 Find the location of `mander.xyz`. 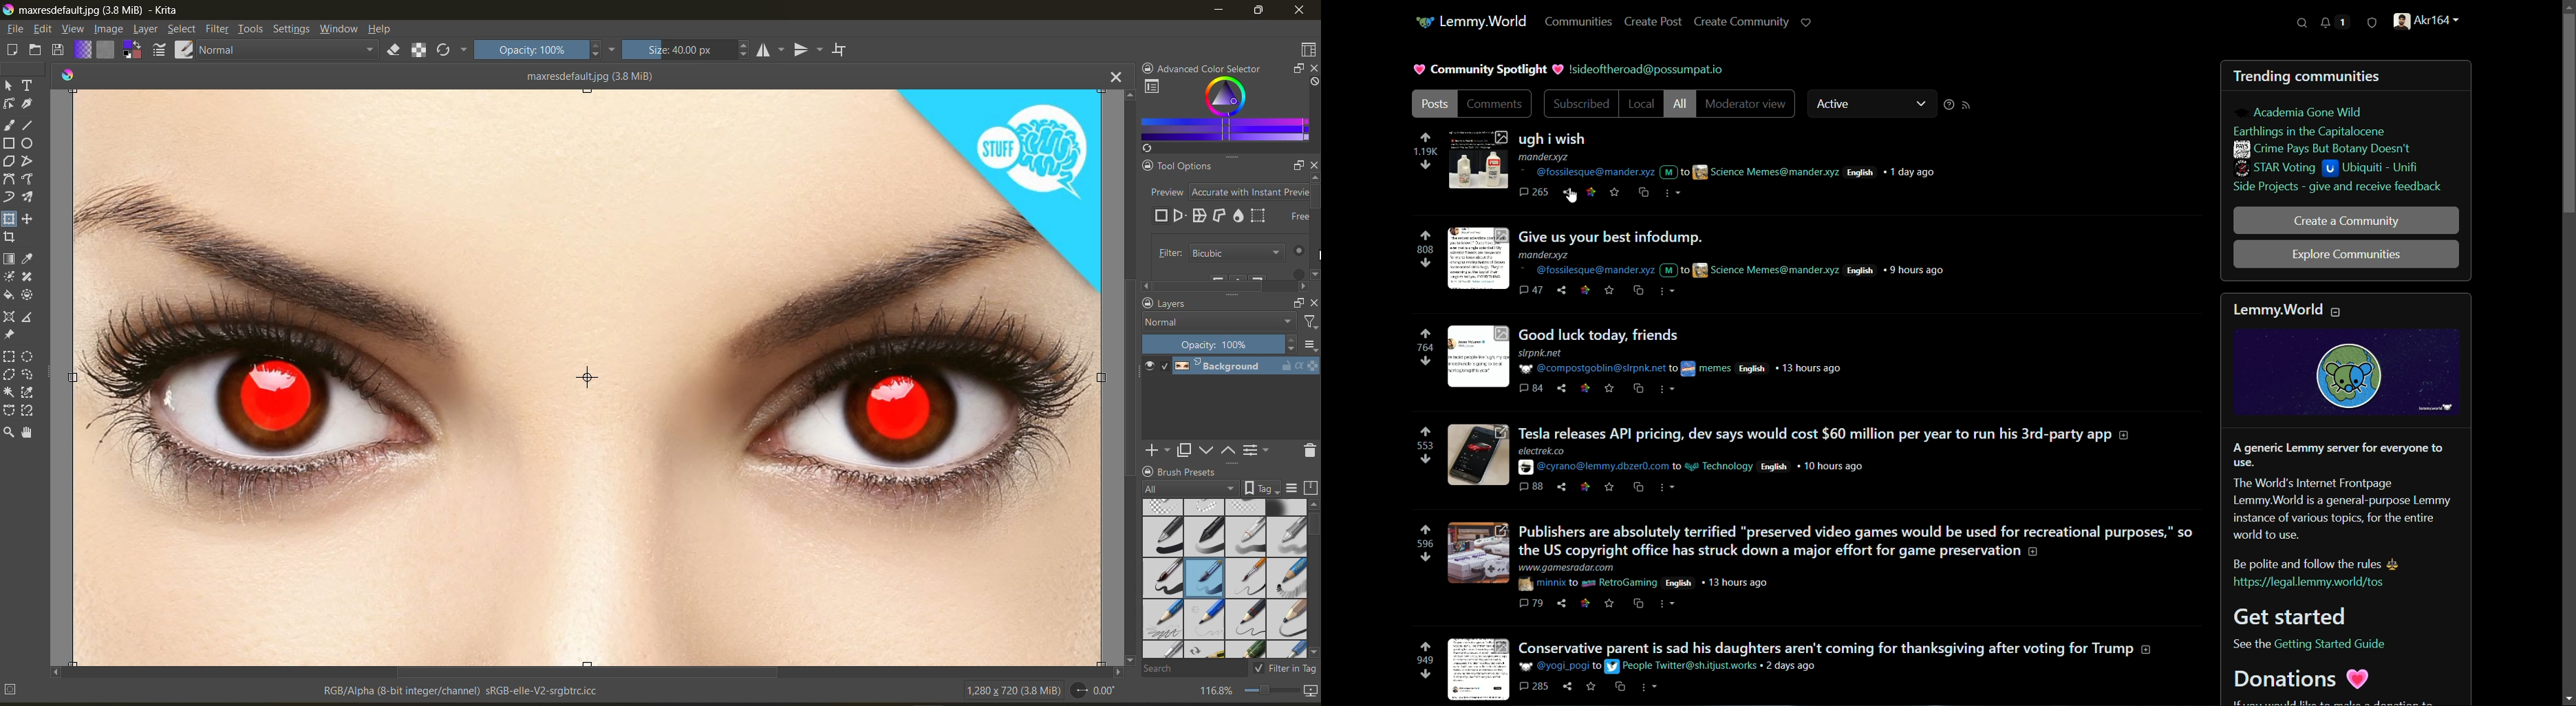

mander.xyz is located at coordinates (1545, 255).